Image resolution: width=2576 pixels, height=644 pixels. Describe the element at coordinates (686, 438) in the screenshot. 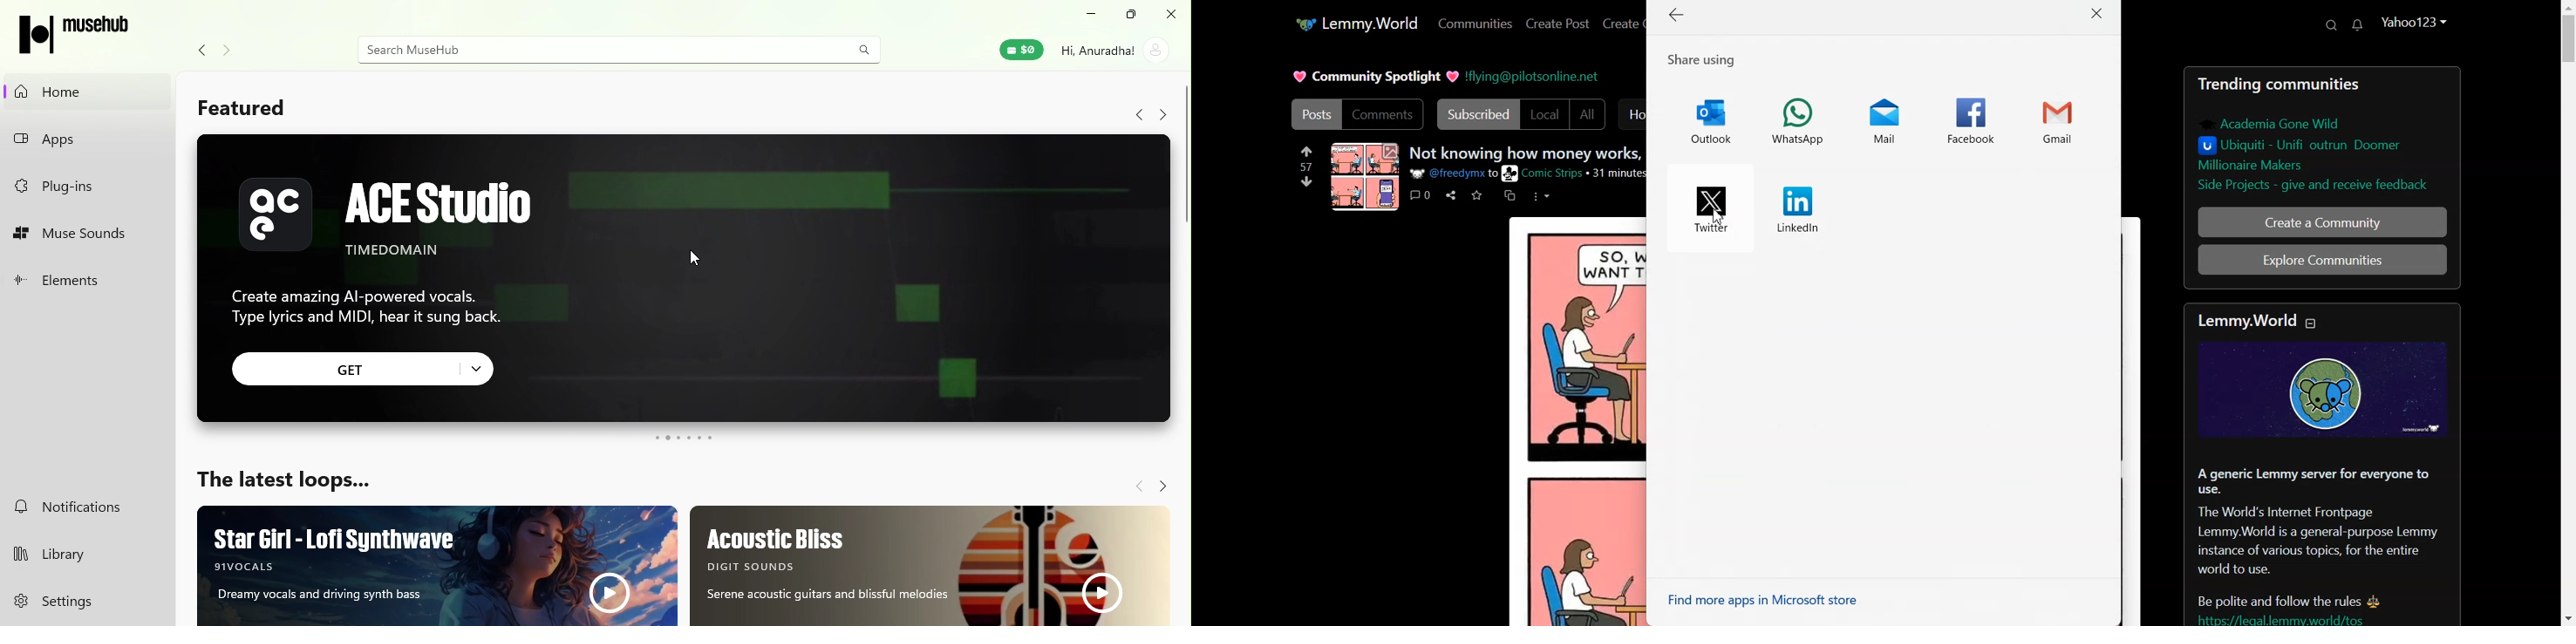

I see `swipe buttons` at that location.